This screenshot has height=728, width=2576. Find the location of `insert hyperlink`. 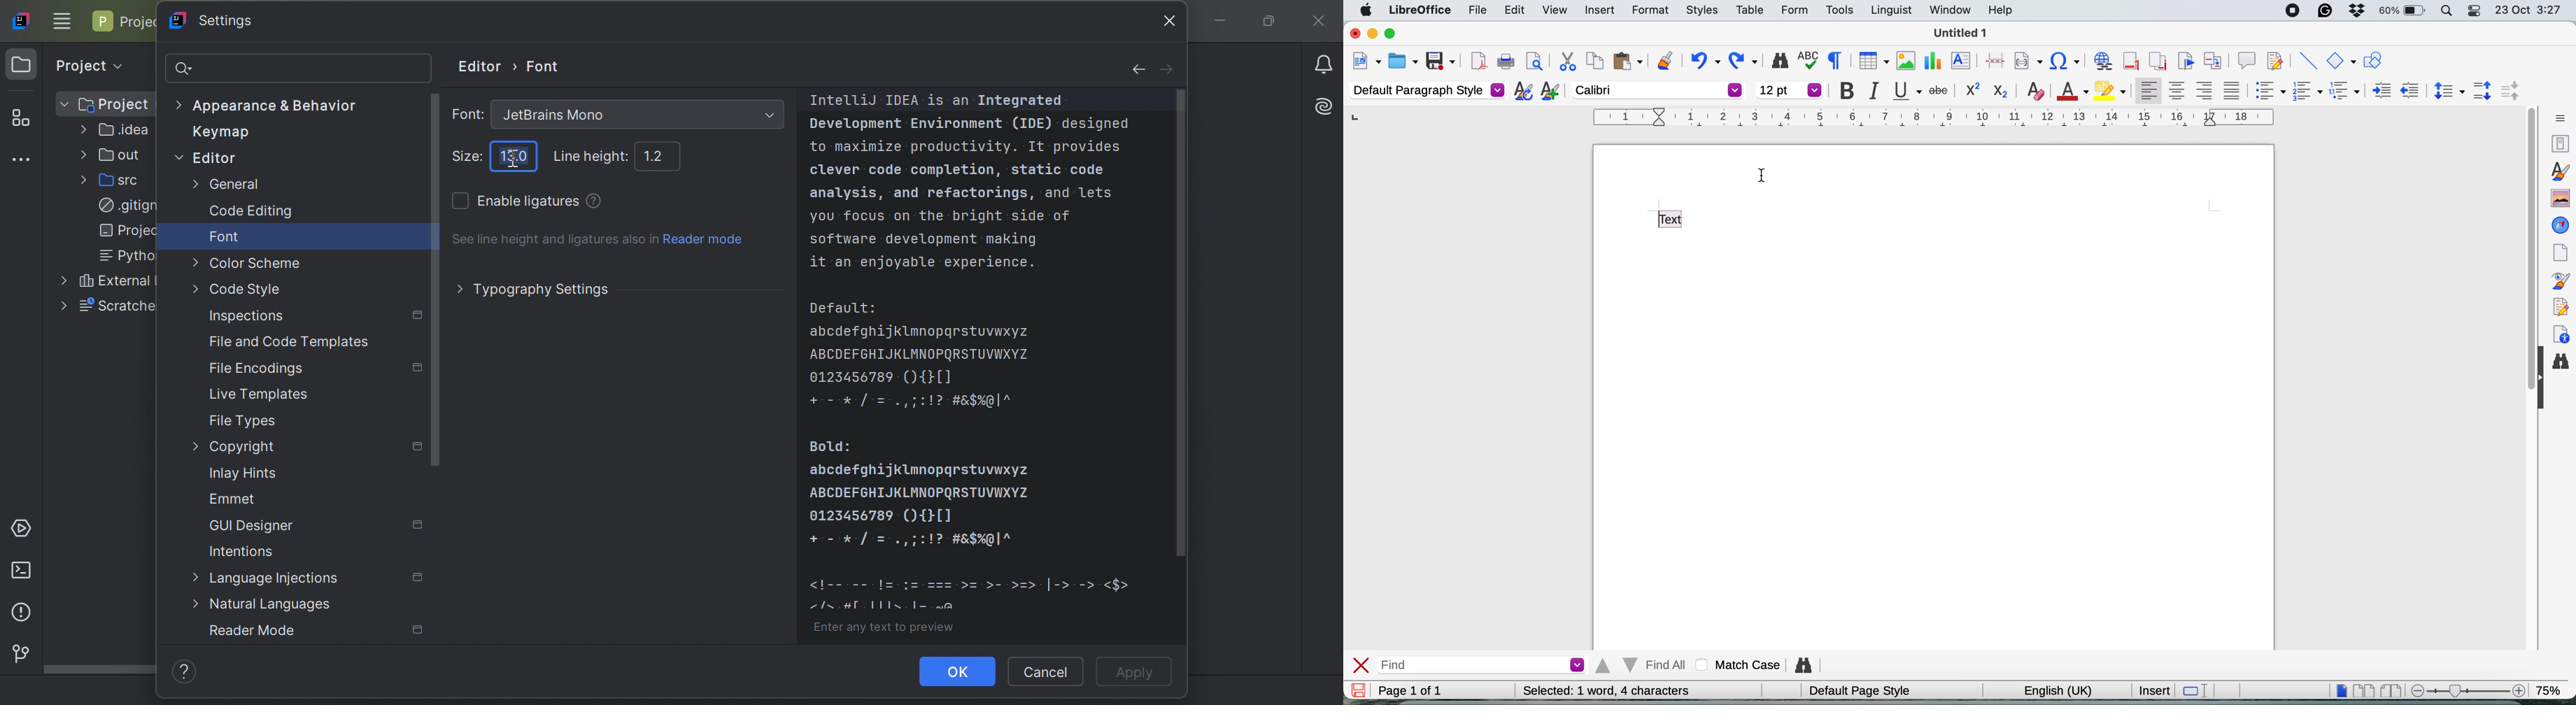

insert hyperlink is located at coordinates (2101, 62).